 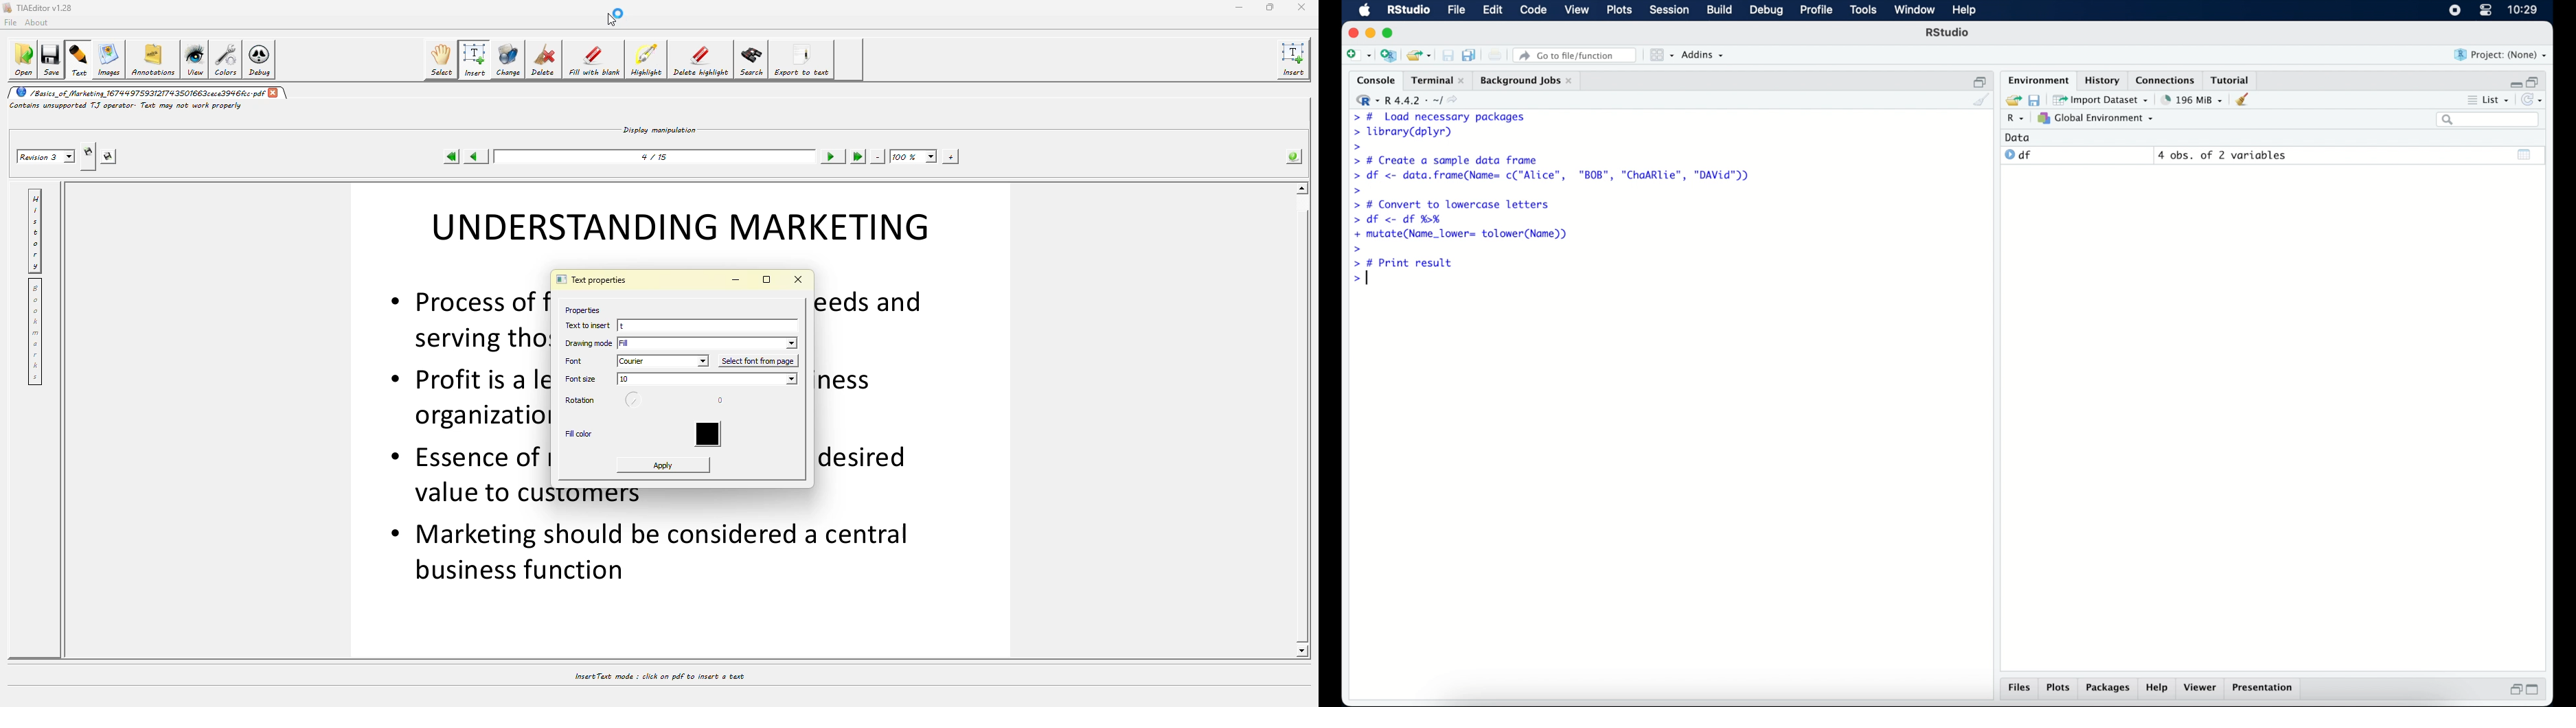 What do you see at coordinates (1448, 160) in the screenshot?
I see `> # Create a sample data frame]` at bounding box center [1448, 160].